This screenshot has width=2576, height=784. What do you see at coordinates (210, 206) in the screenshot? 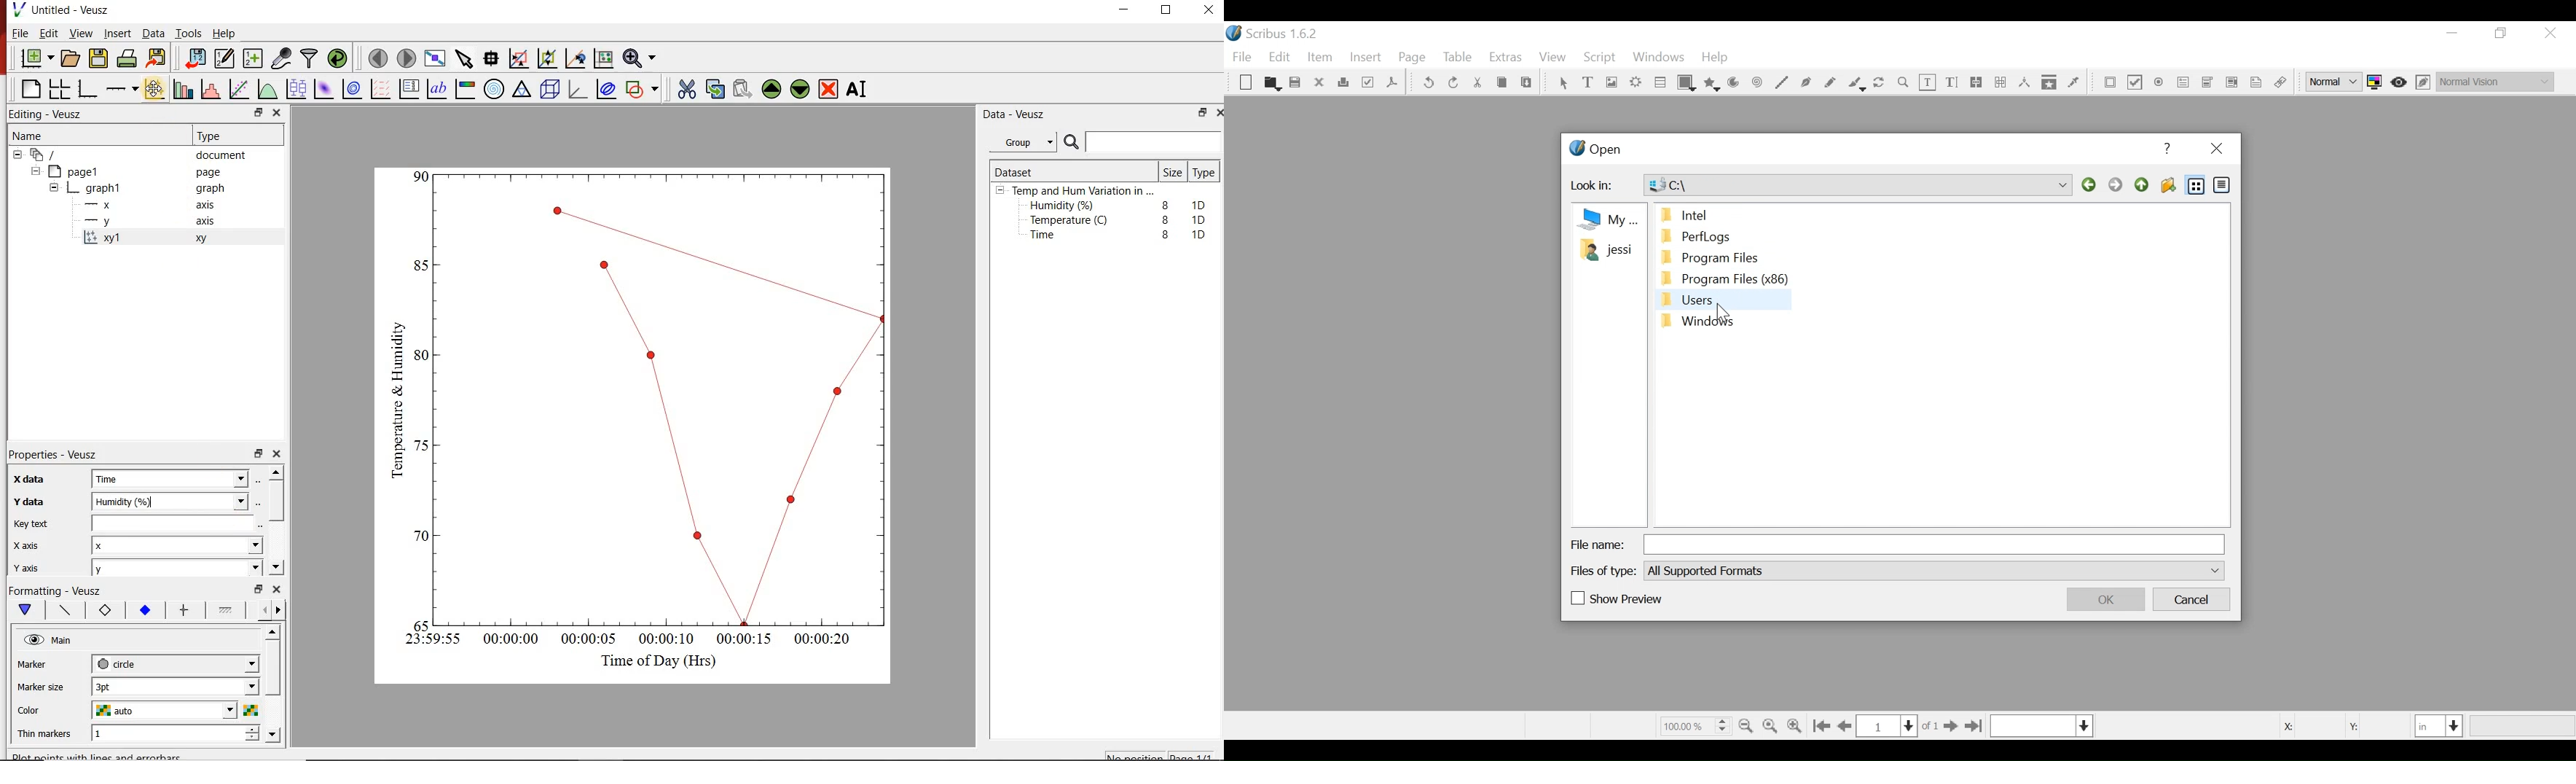
I see `axis` at bounding box center [210, 206].